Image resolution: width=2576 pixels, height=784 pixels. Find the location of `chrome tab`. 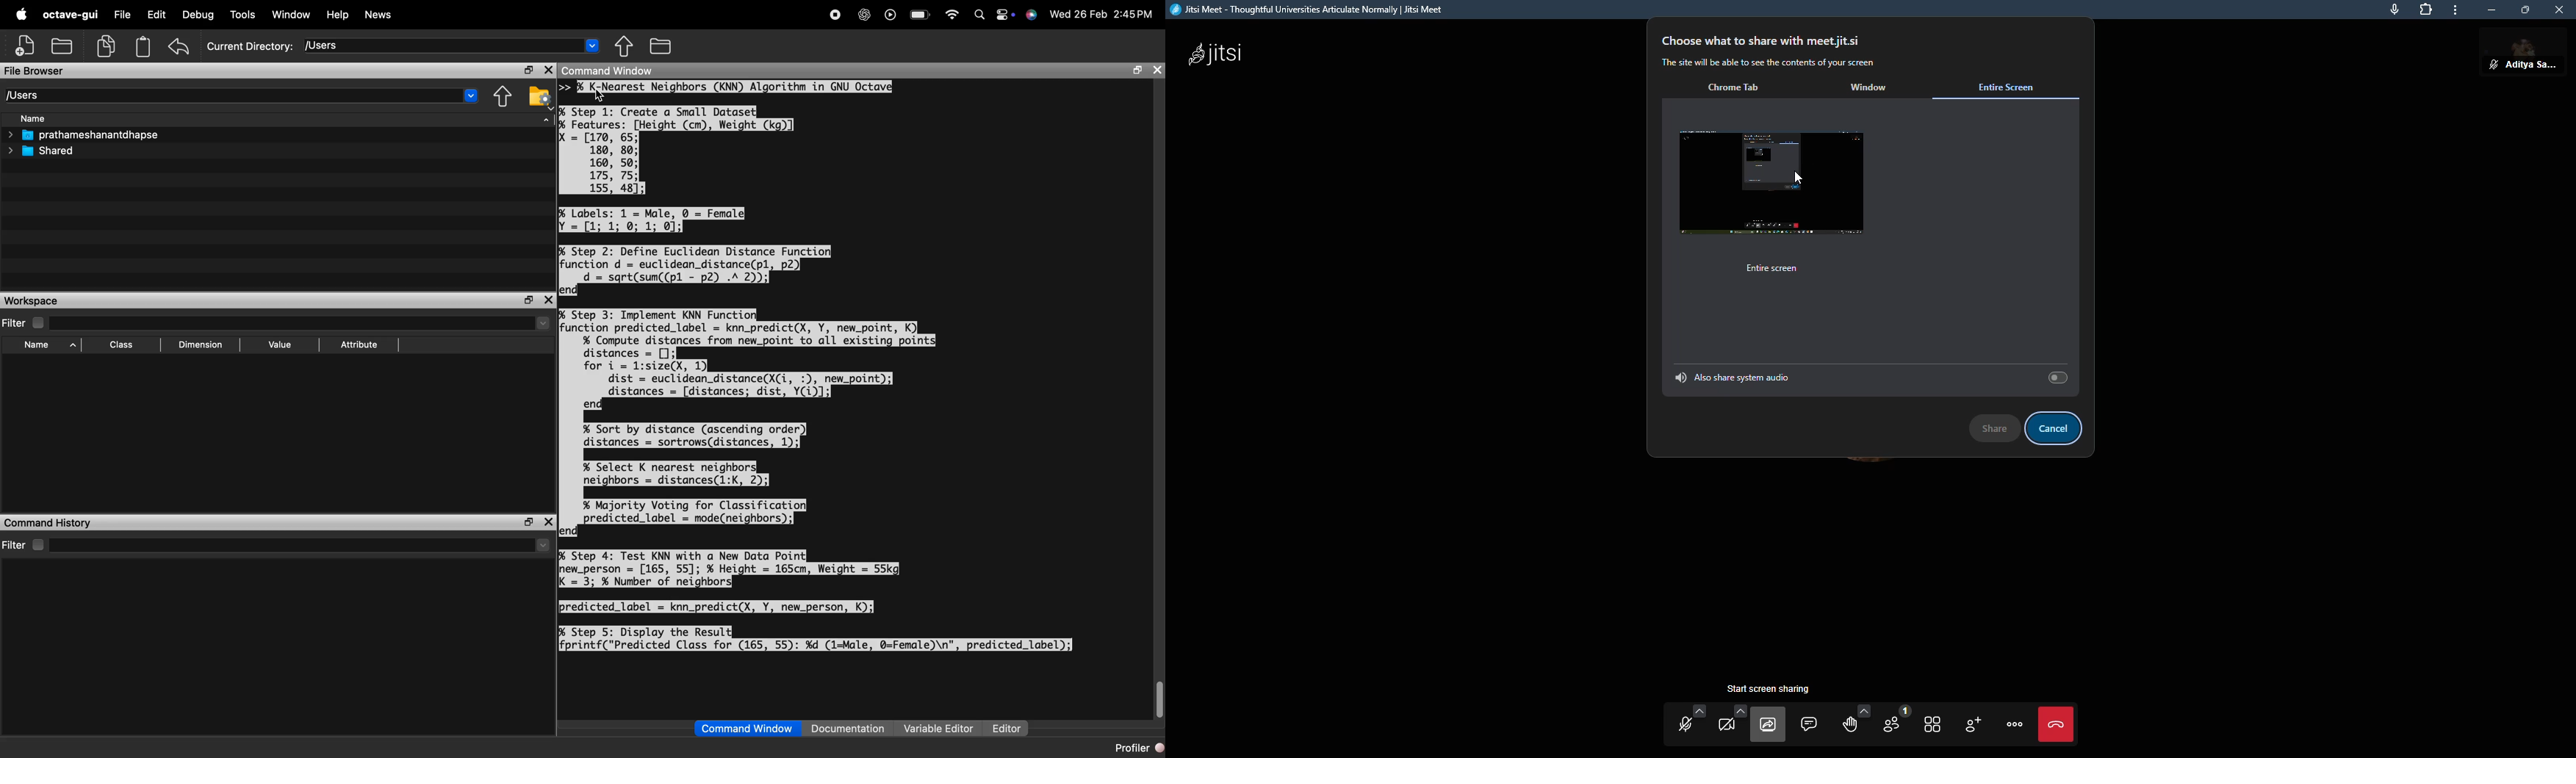

chrome tab is located at coordinates (1740, 88).